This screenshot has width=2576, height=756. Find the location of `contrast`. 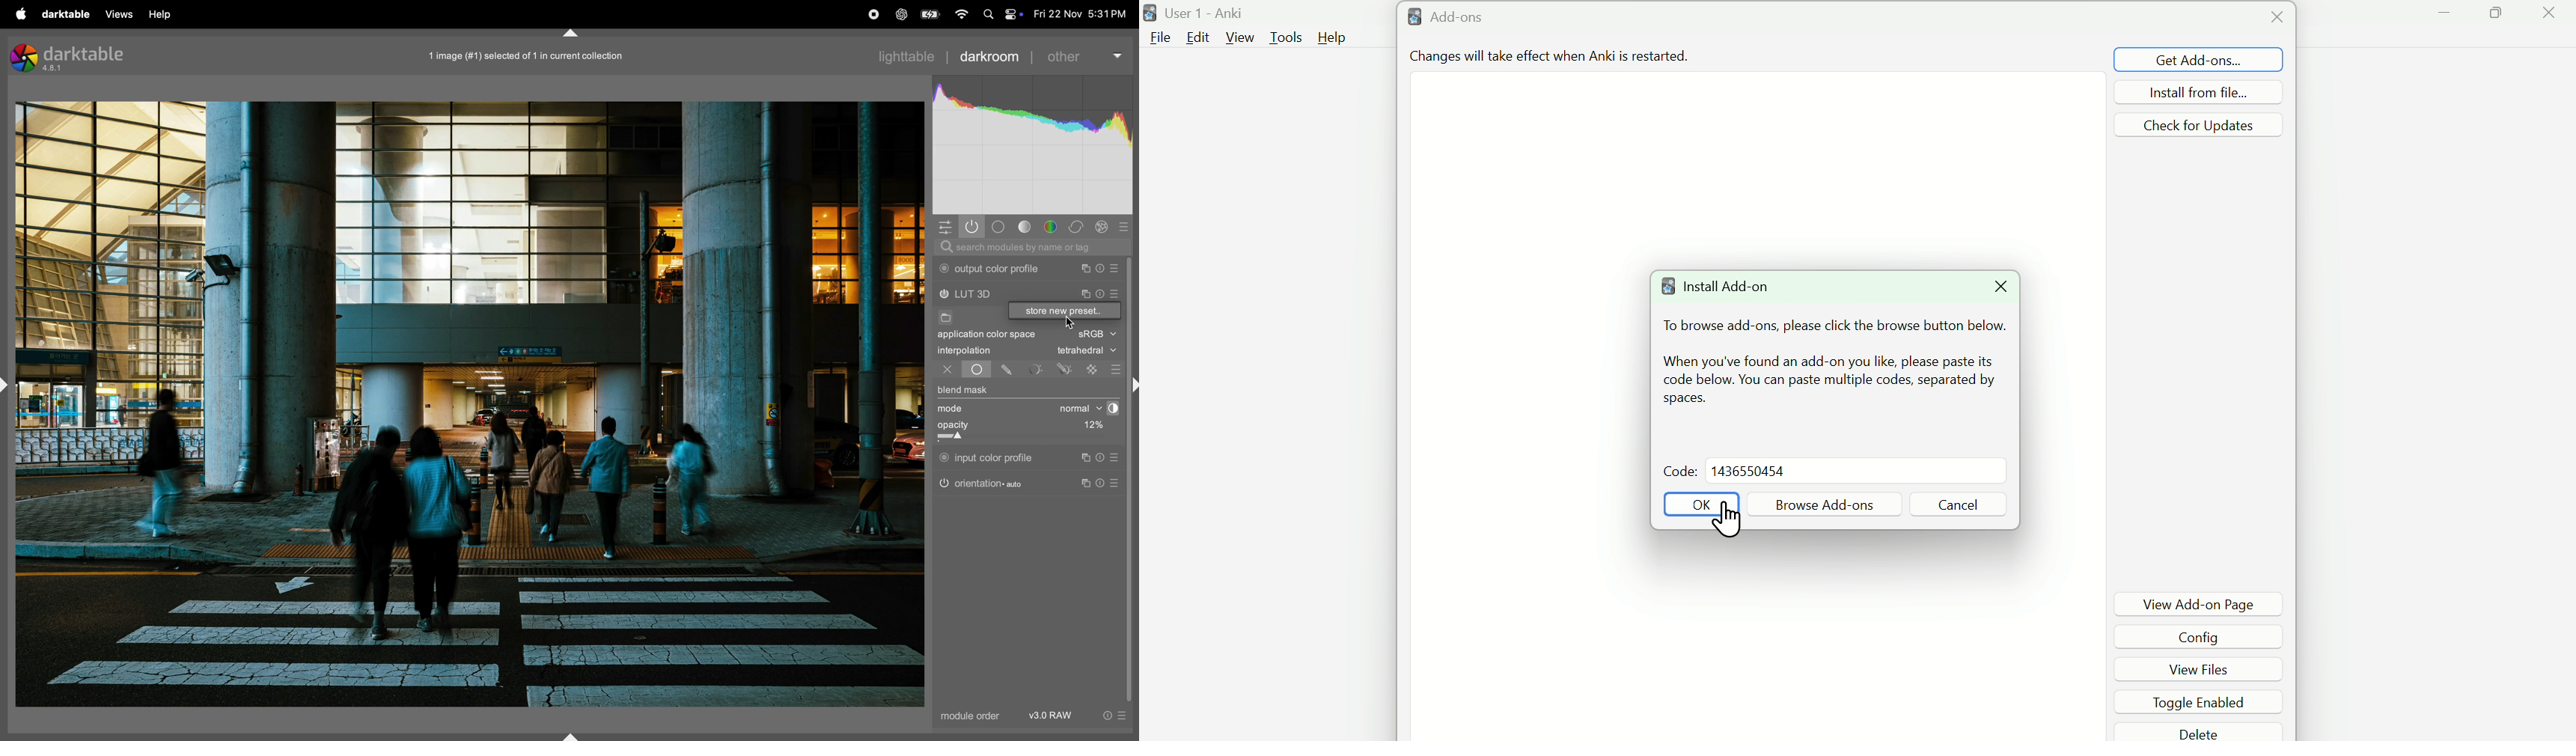

contrast is located at coordinates (1110, 408).